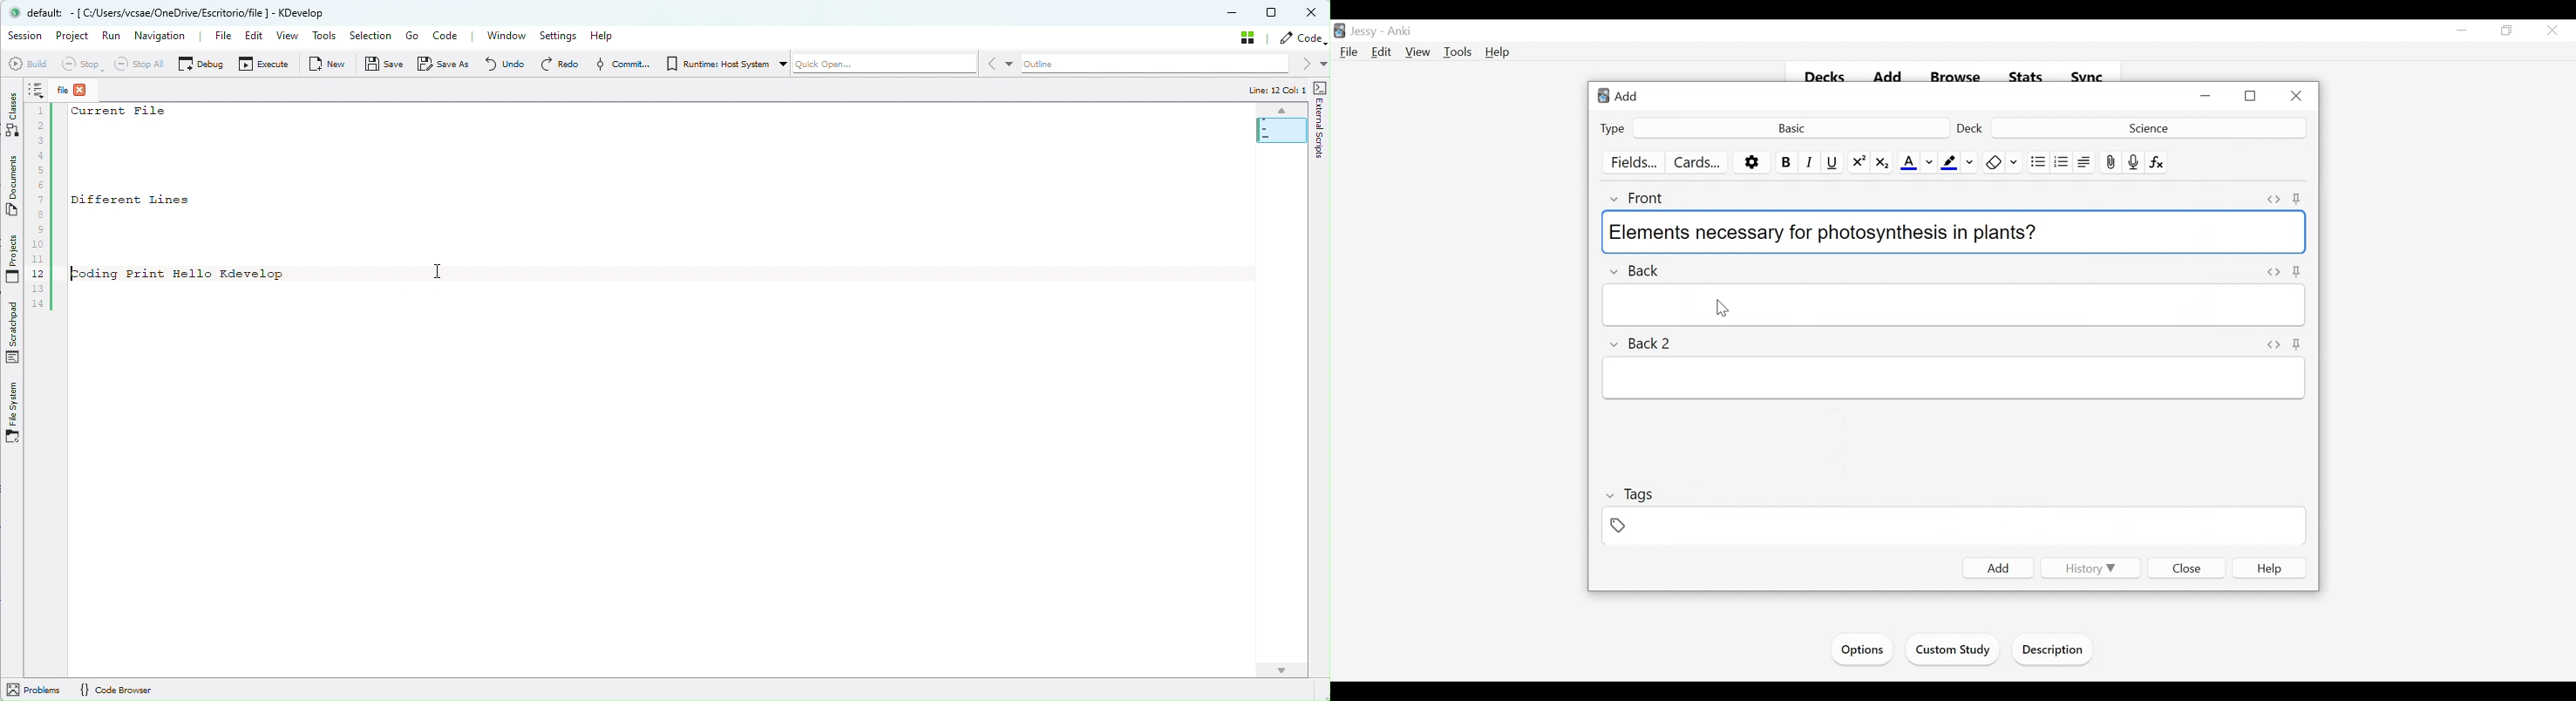 The height and width of the screenshot is (728, 2576). Describe the element at coordinates (1613, 128) in the screenshot. I see `Type` at that location.